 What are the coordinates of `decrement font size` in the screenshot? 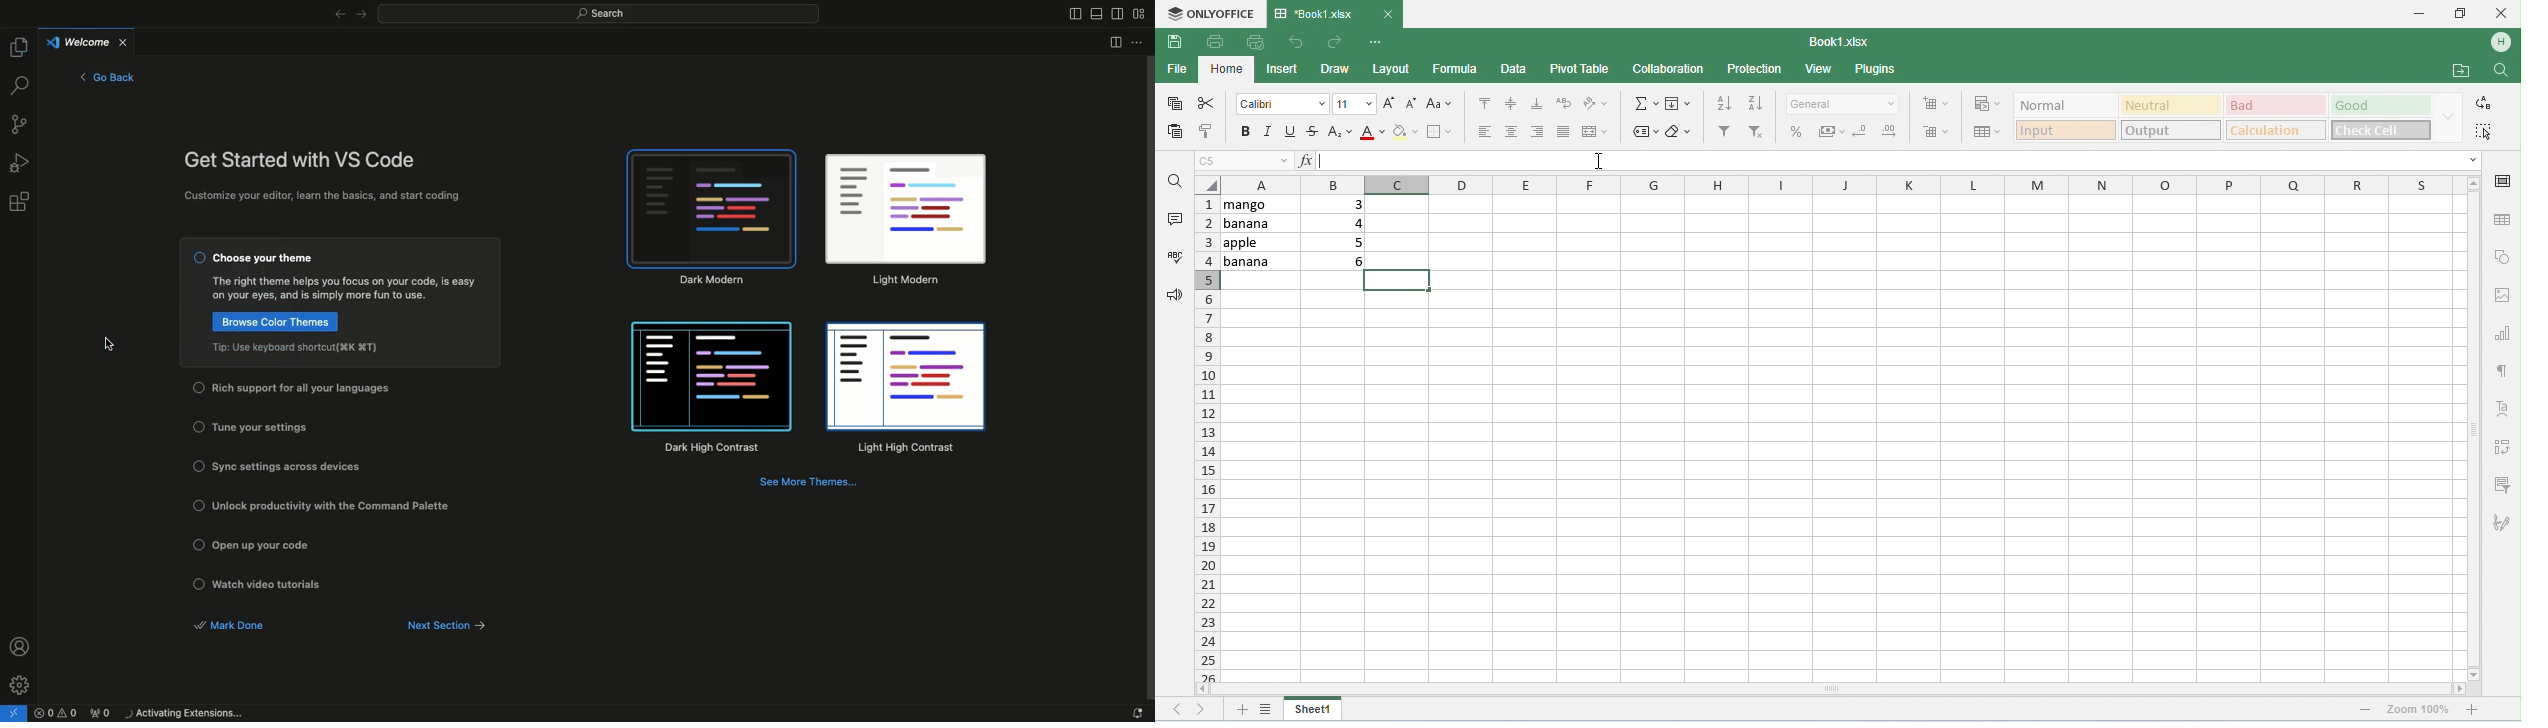 It's located at (1410, 104).